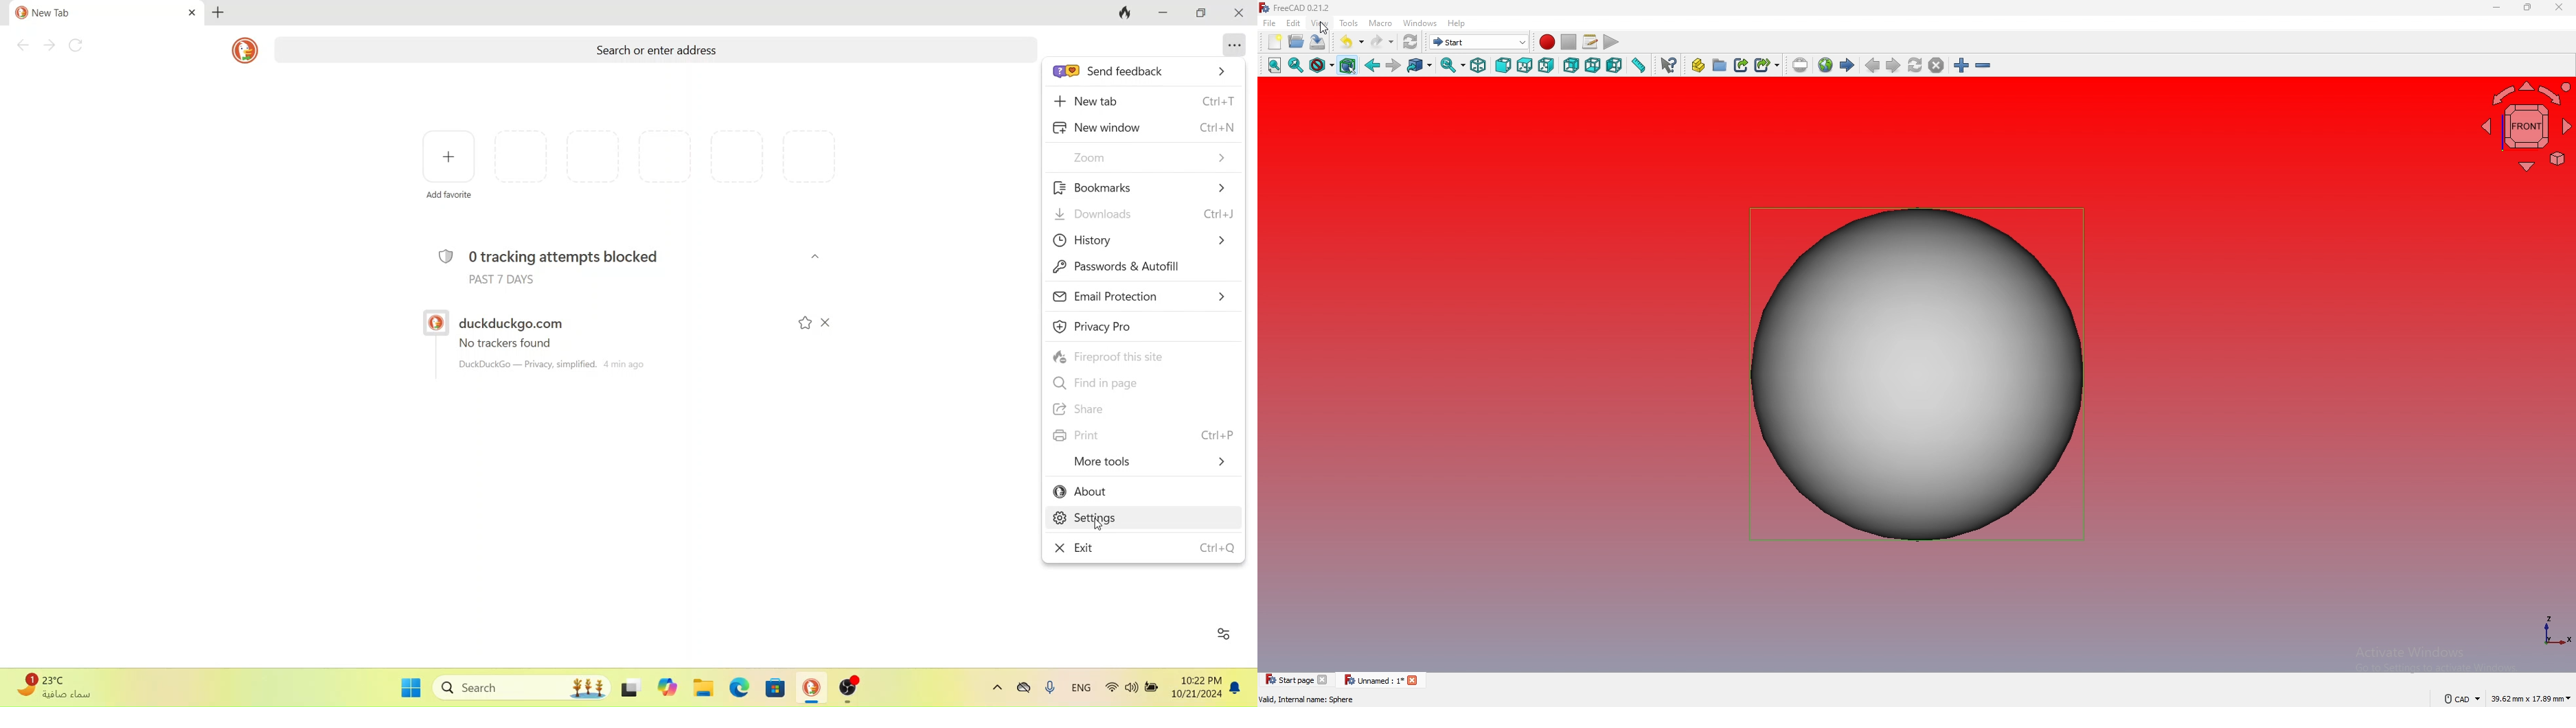 The height and width of the screenshot is (728, 2576). I want to click on refresh, so click(1411, 41).